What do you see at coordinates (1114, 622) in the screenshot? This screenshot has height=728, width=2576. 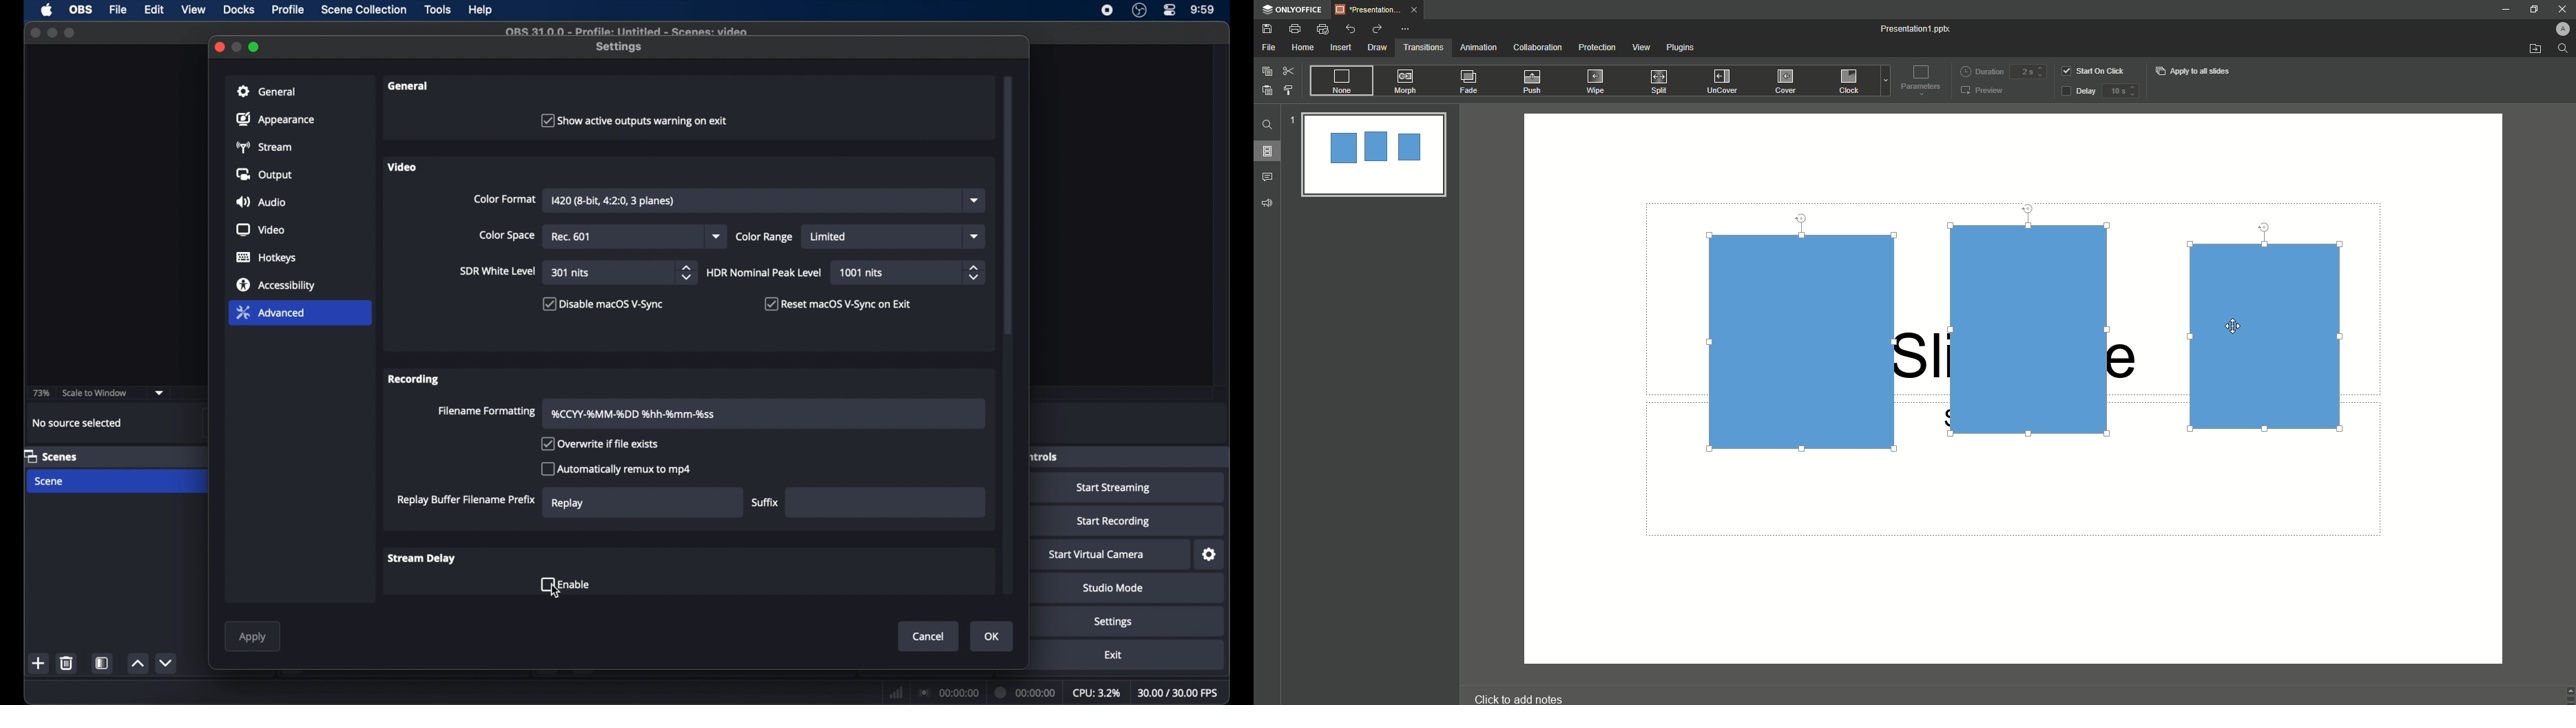 I see `settings` at bounding box center [1114, 622].